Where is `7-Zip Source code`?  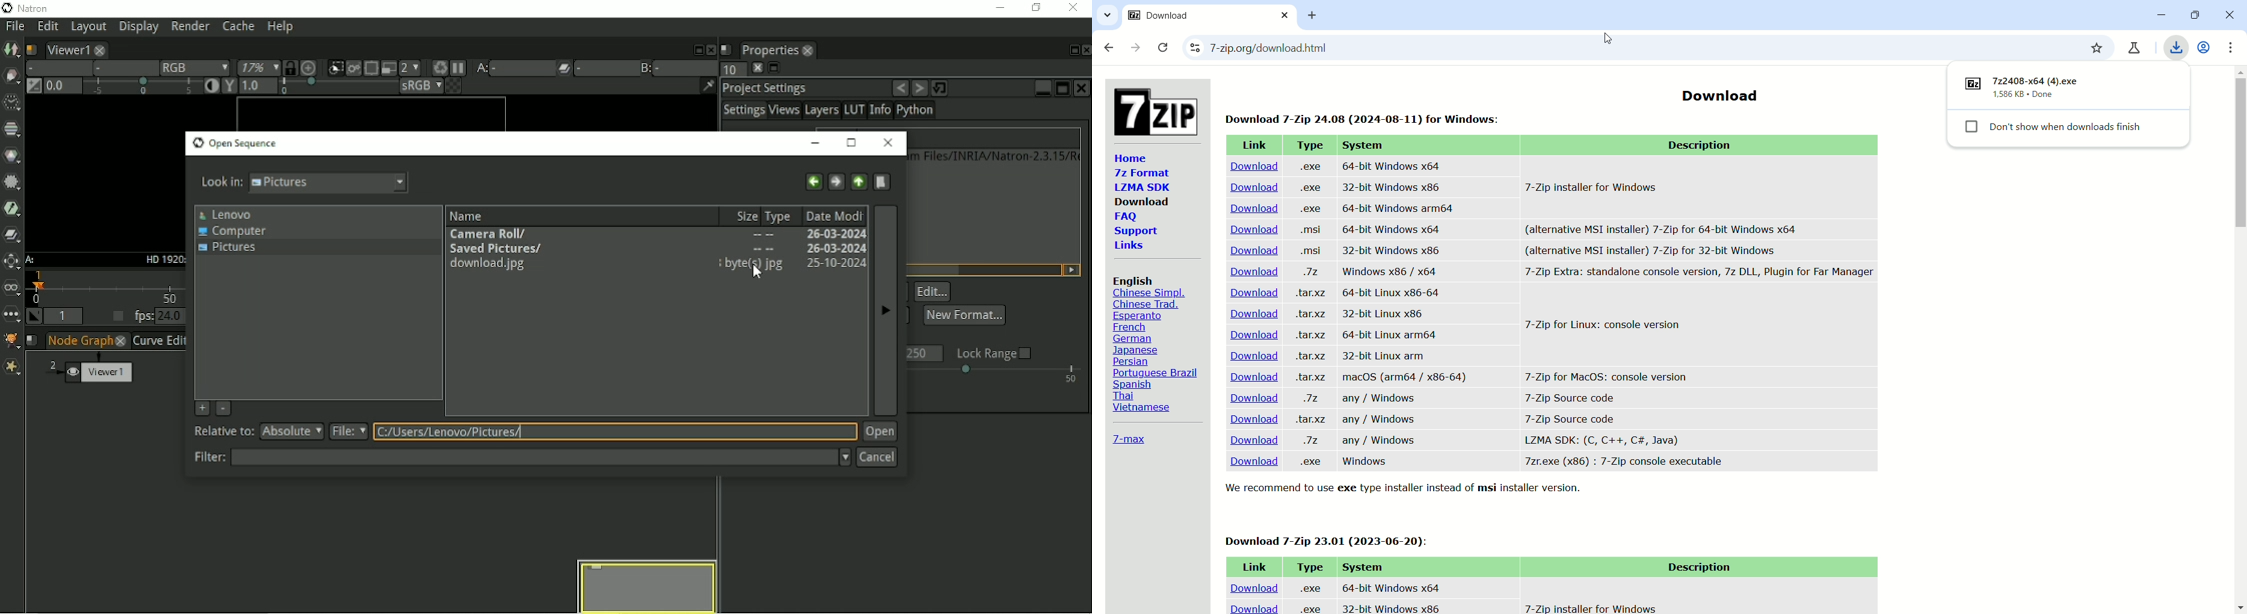 7-Zip Source code is located at coordinates (1574, 397).